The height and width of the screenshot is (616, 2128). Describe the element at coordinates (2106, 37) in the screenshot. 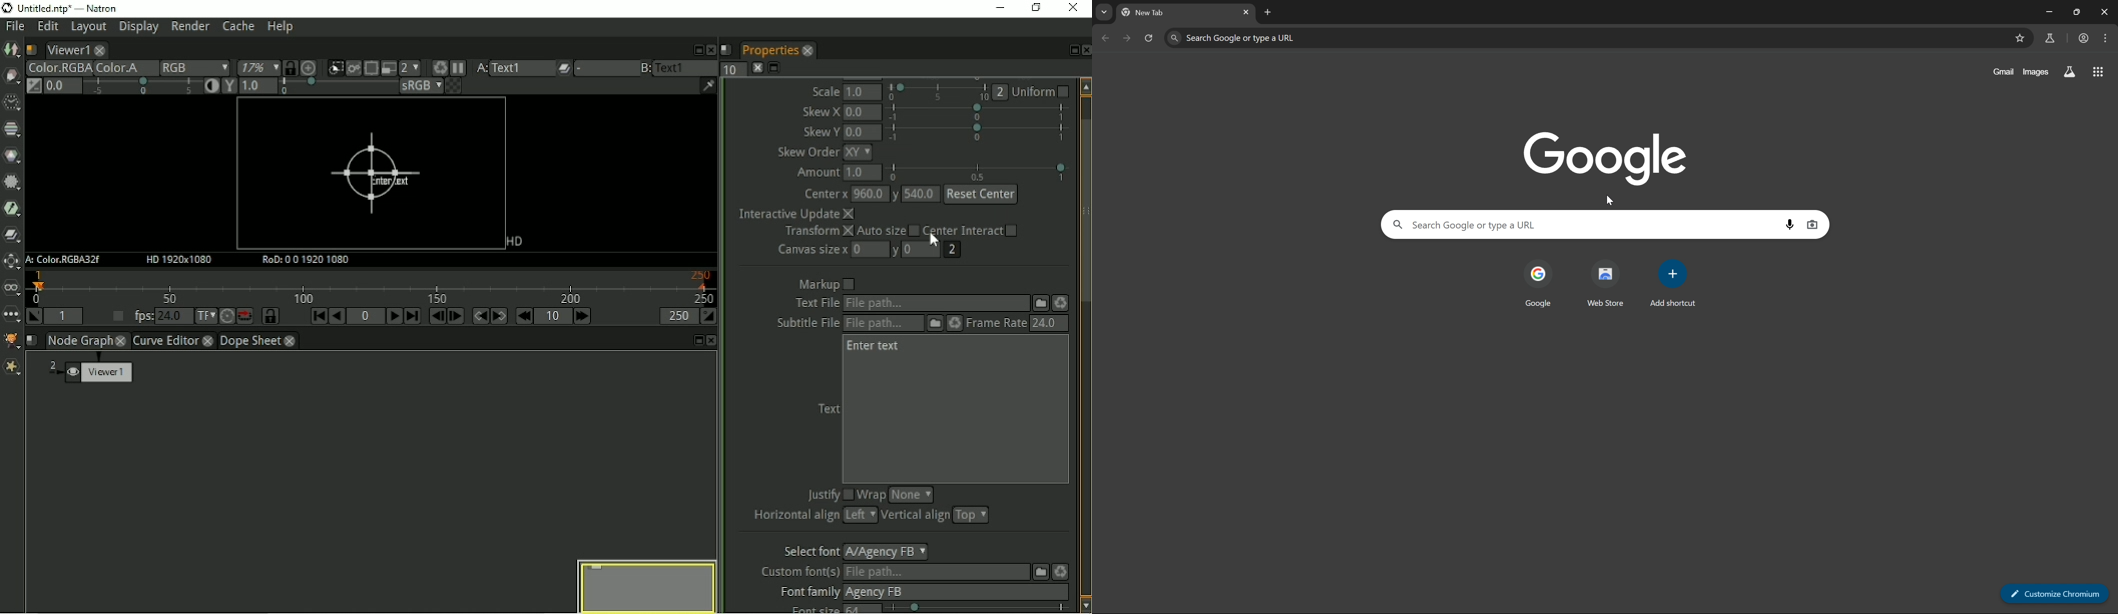

I see `customize and control chromium` at that location.